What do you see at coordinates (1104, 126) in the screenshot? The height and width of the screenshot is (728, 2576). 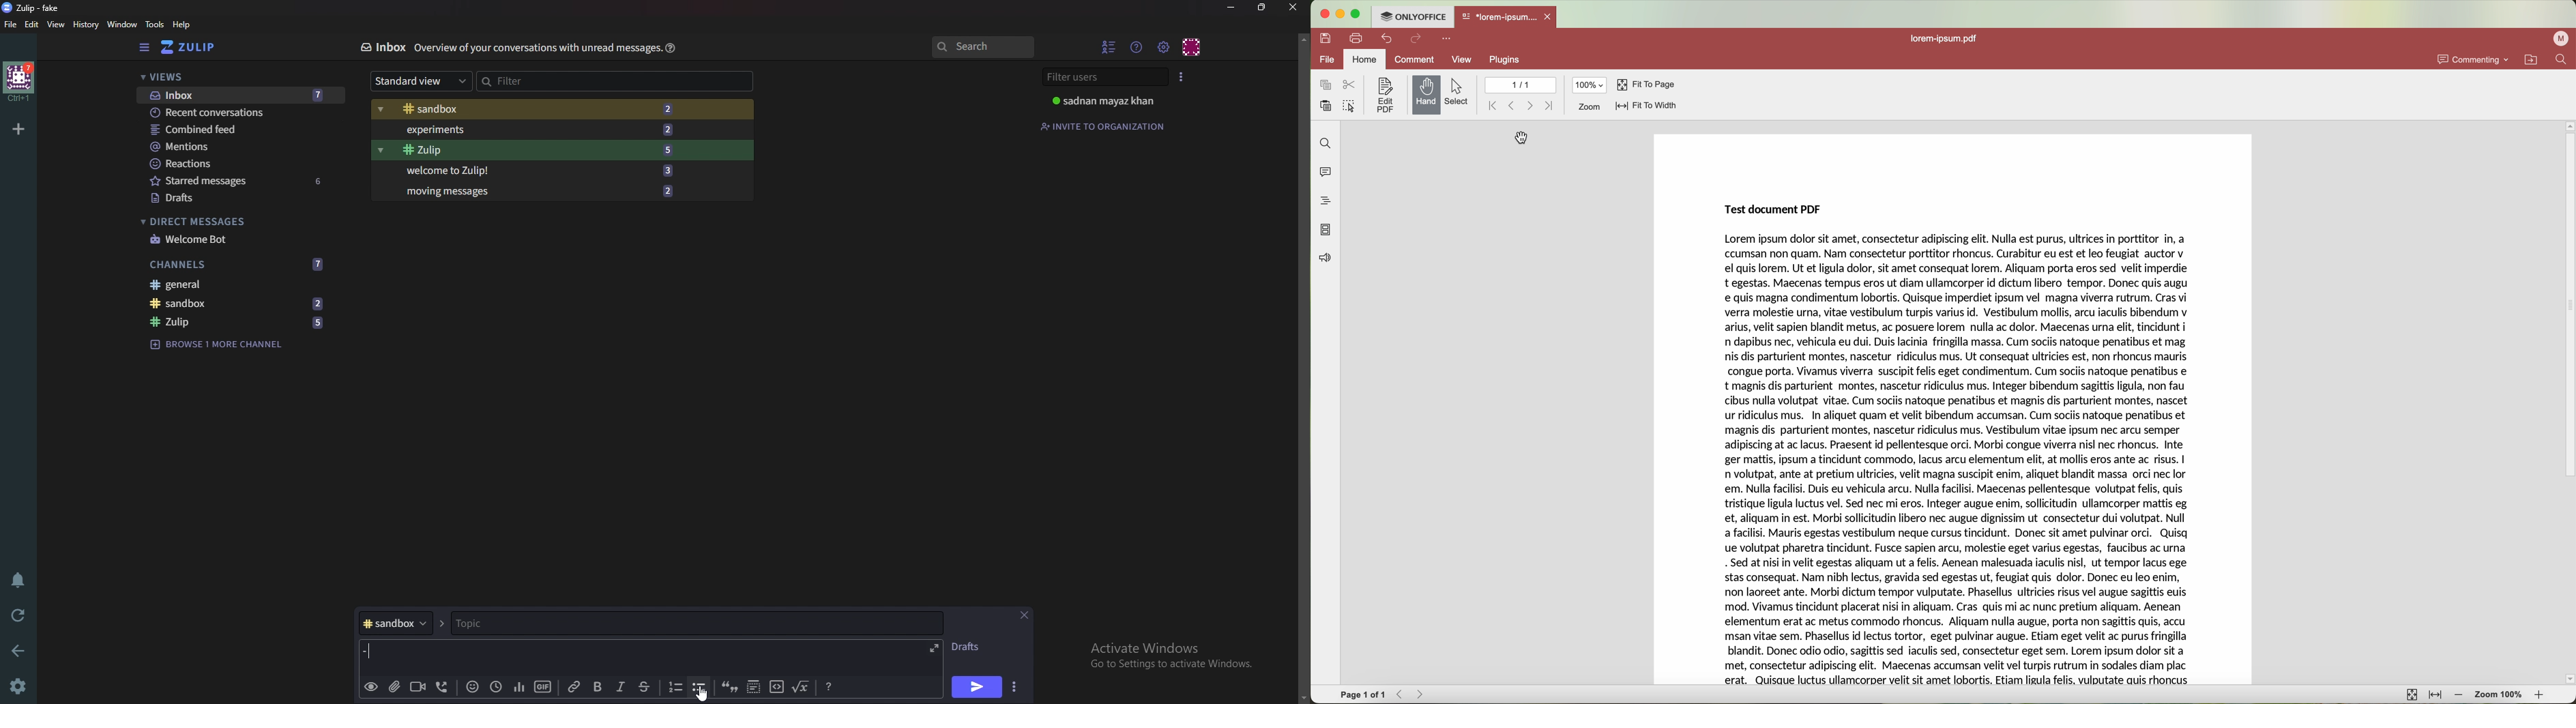 I see `Invite to organization` at bounding box center [1104, 126].